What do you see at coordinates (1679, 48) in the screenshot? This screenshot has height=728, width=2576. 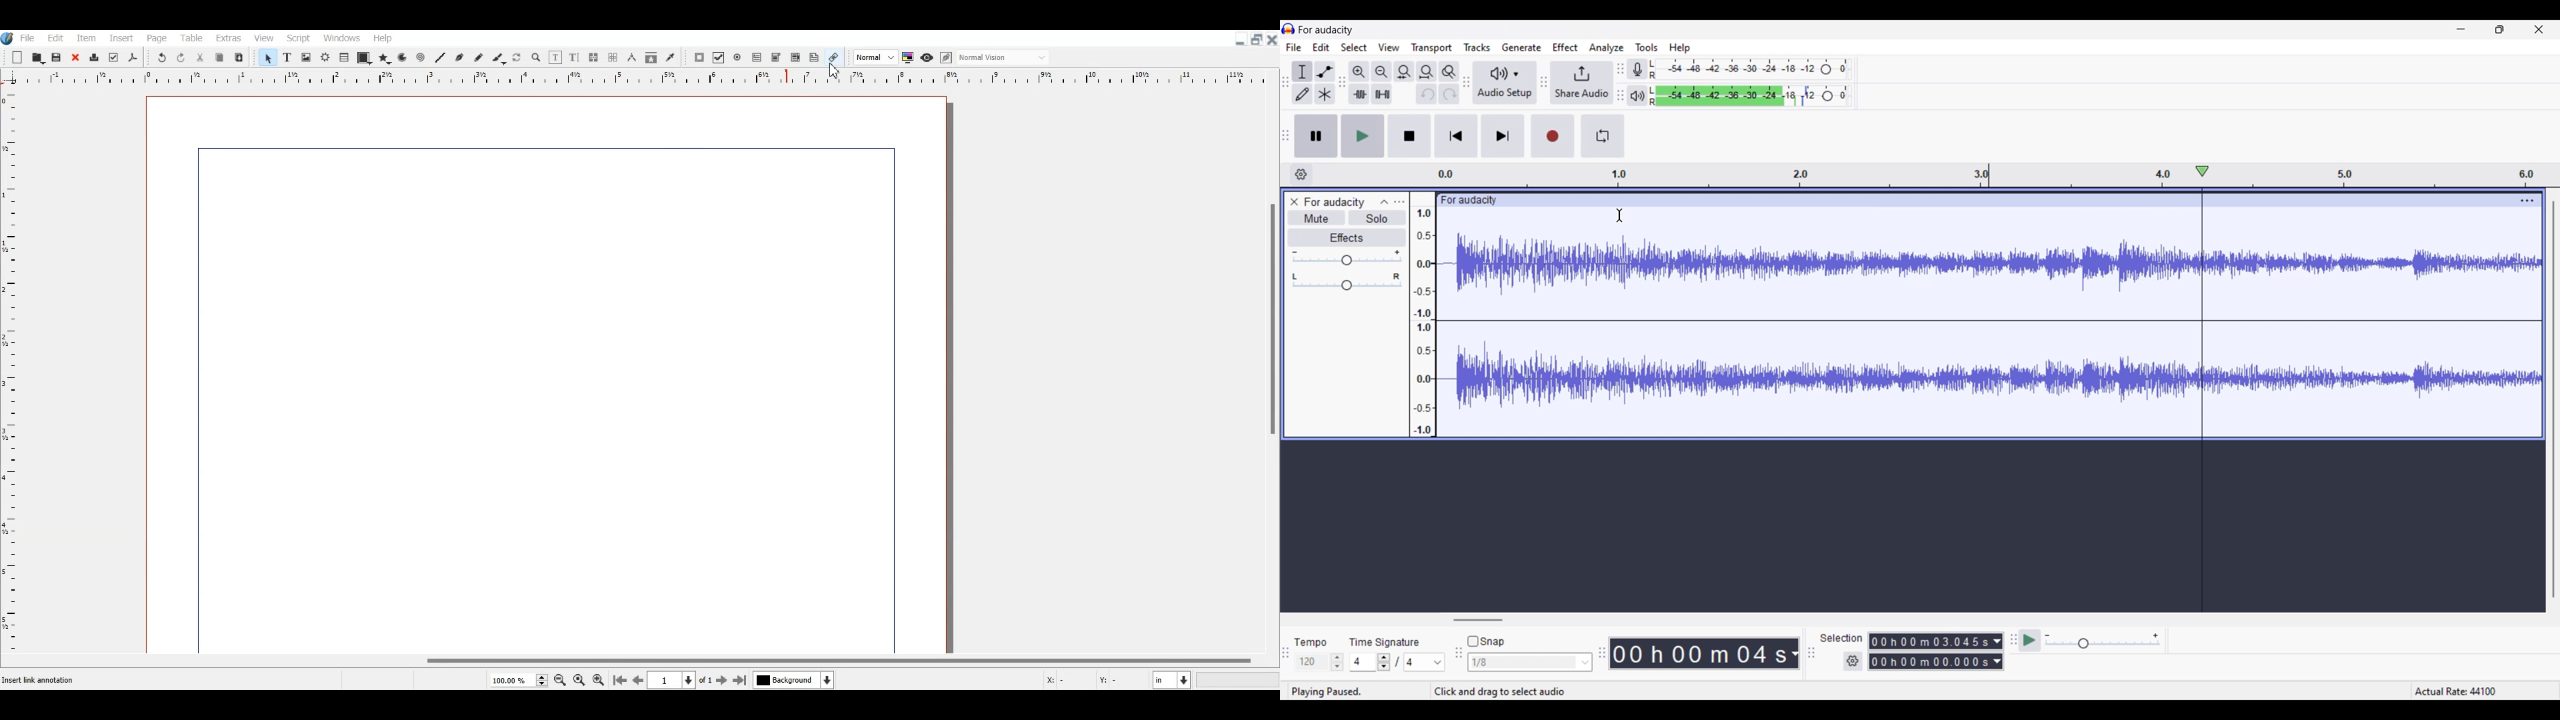 I see `Help menu` at bounding box center [1679, 48].